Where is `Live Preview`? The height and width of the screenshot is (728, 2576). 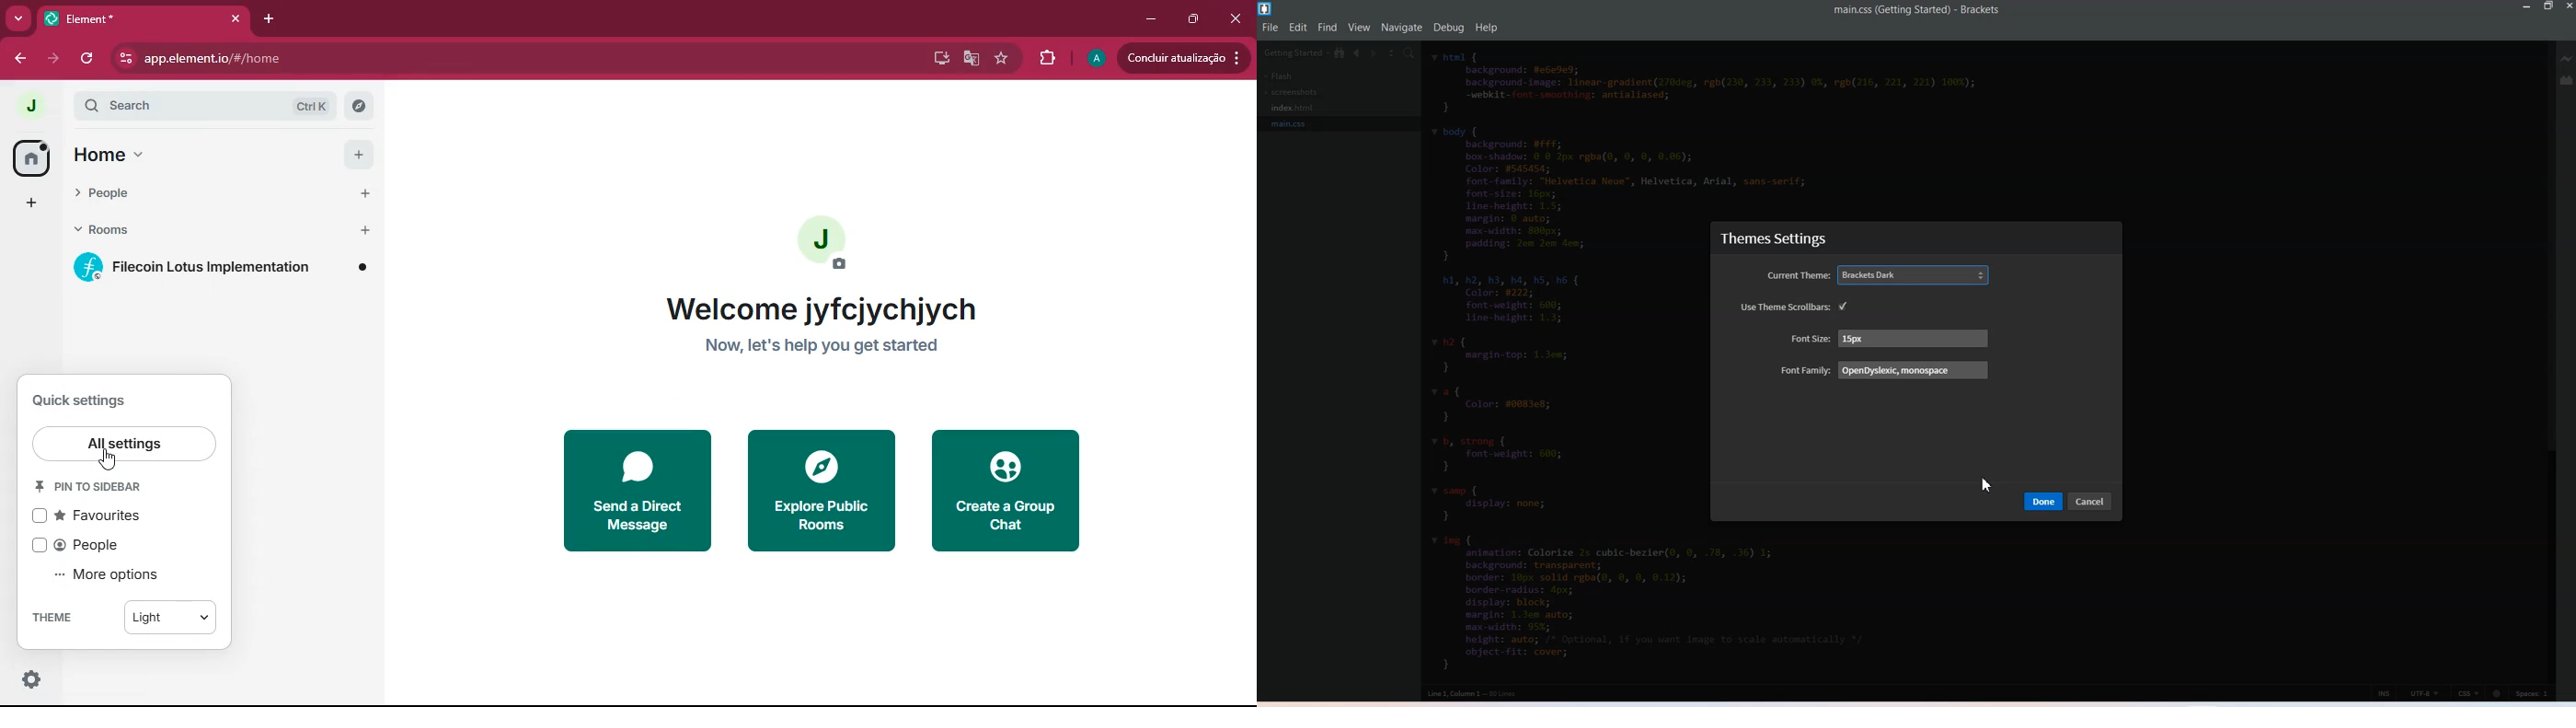
Live Preview is located at coordinates (2568, 59).